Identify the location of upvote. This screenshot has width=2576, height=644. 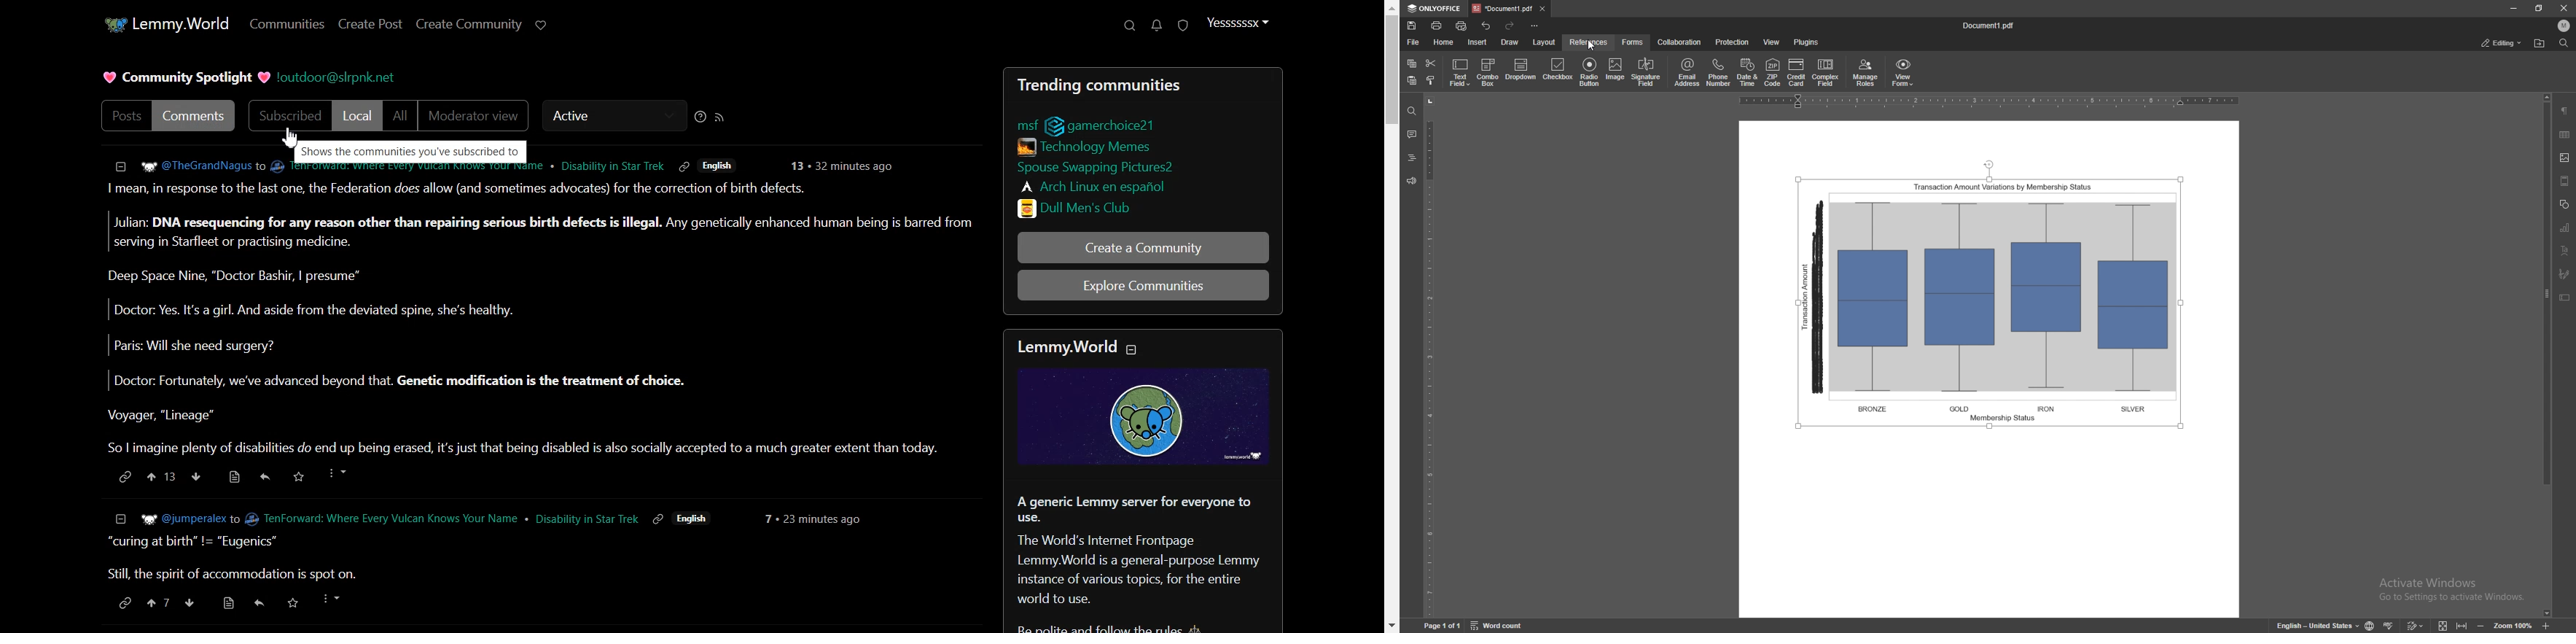
(159, 604).